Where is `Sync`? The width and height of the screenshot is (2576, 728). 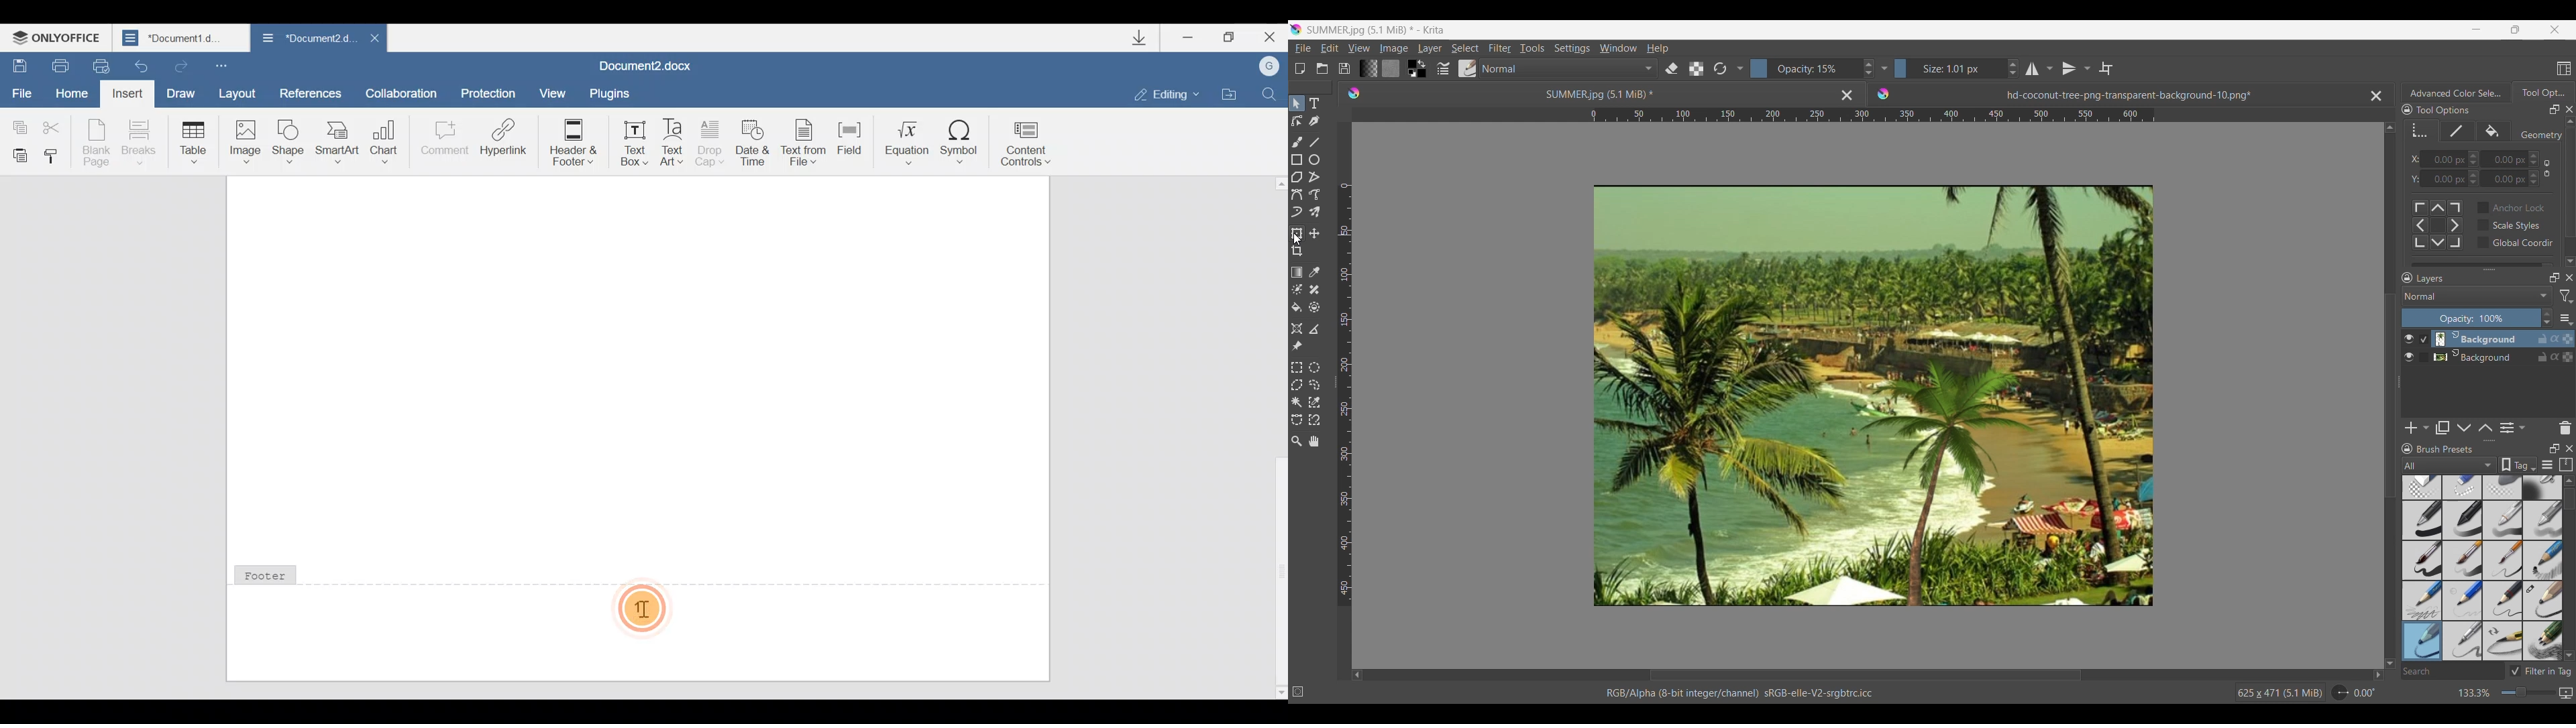
Sync is located at coordinates (2555, 354).